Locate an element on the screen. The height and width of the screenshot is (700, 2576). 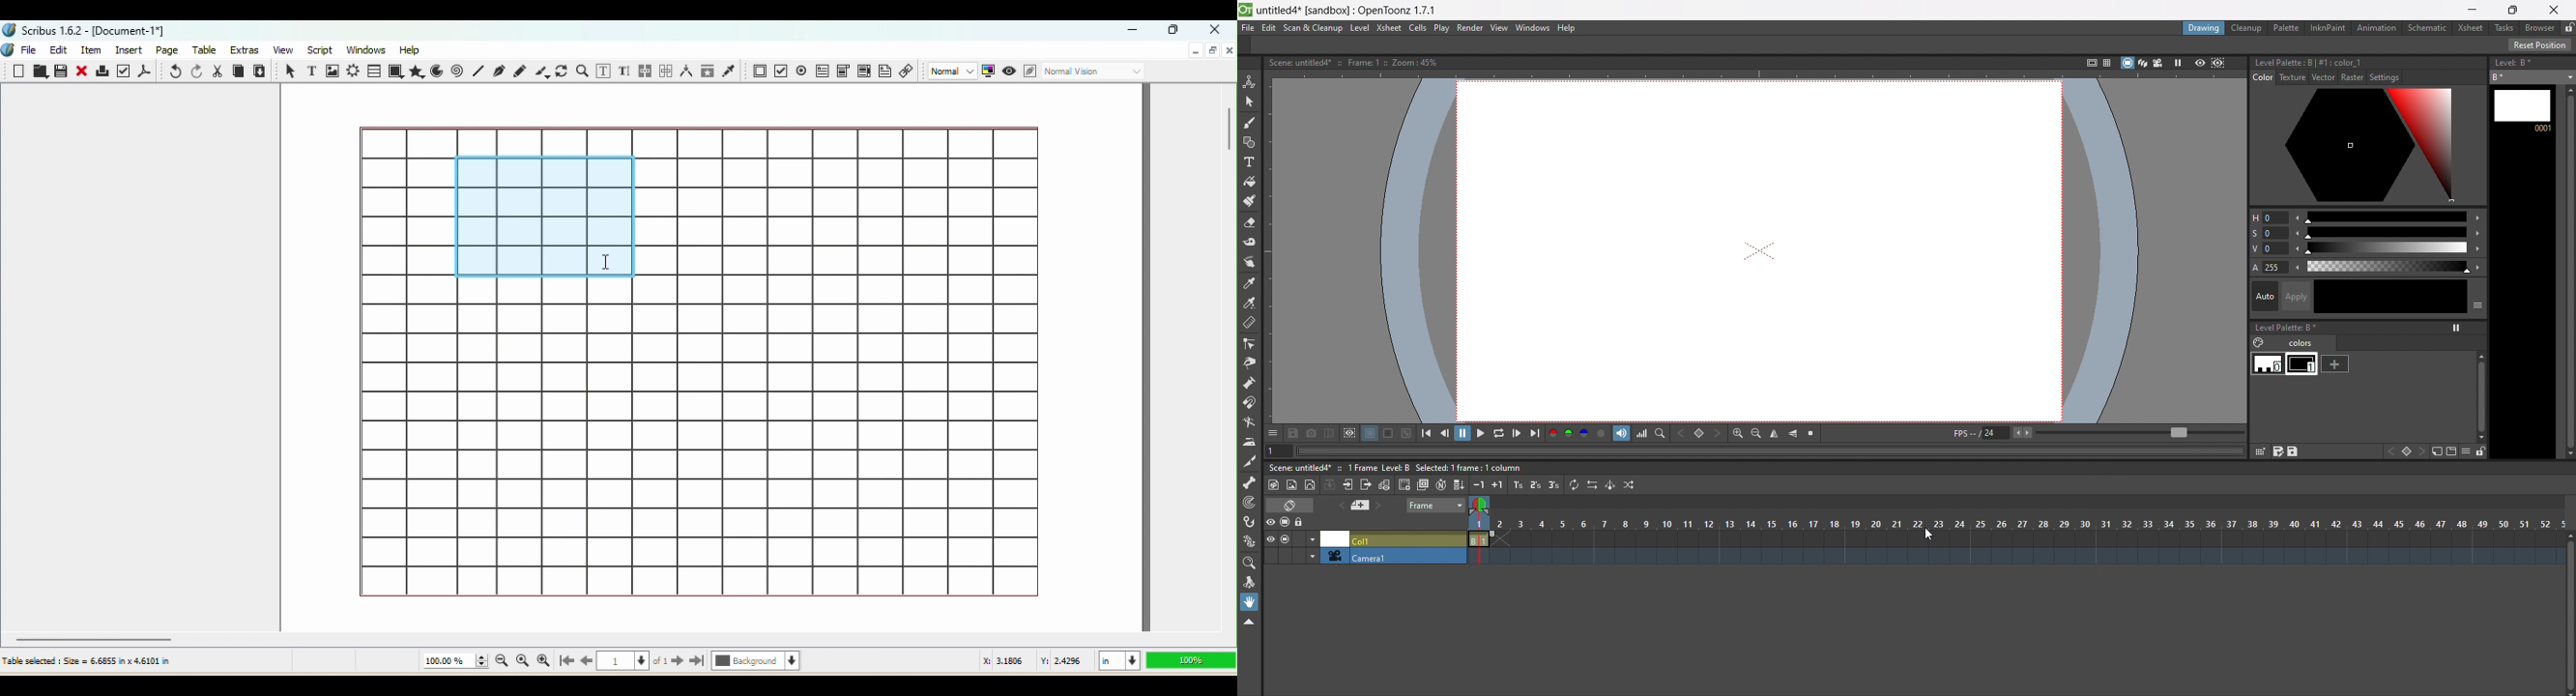
Script is located at coordinates (319, 50).